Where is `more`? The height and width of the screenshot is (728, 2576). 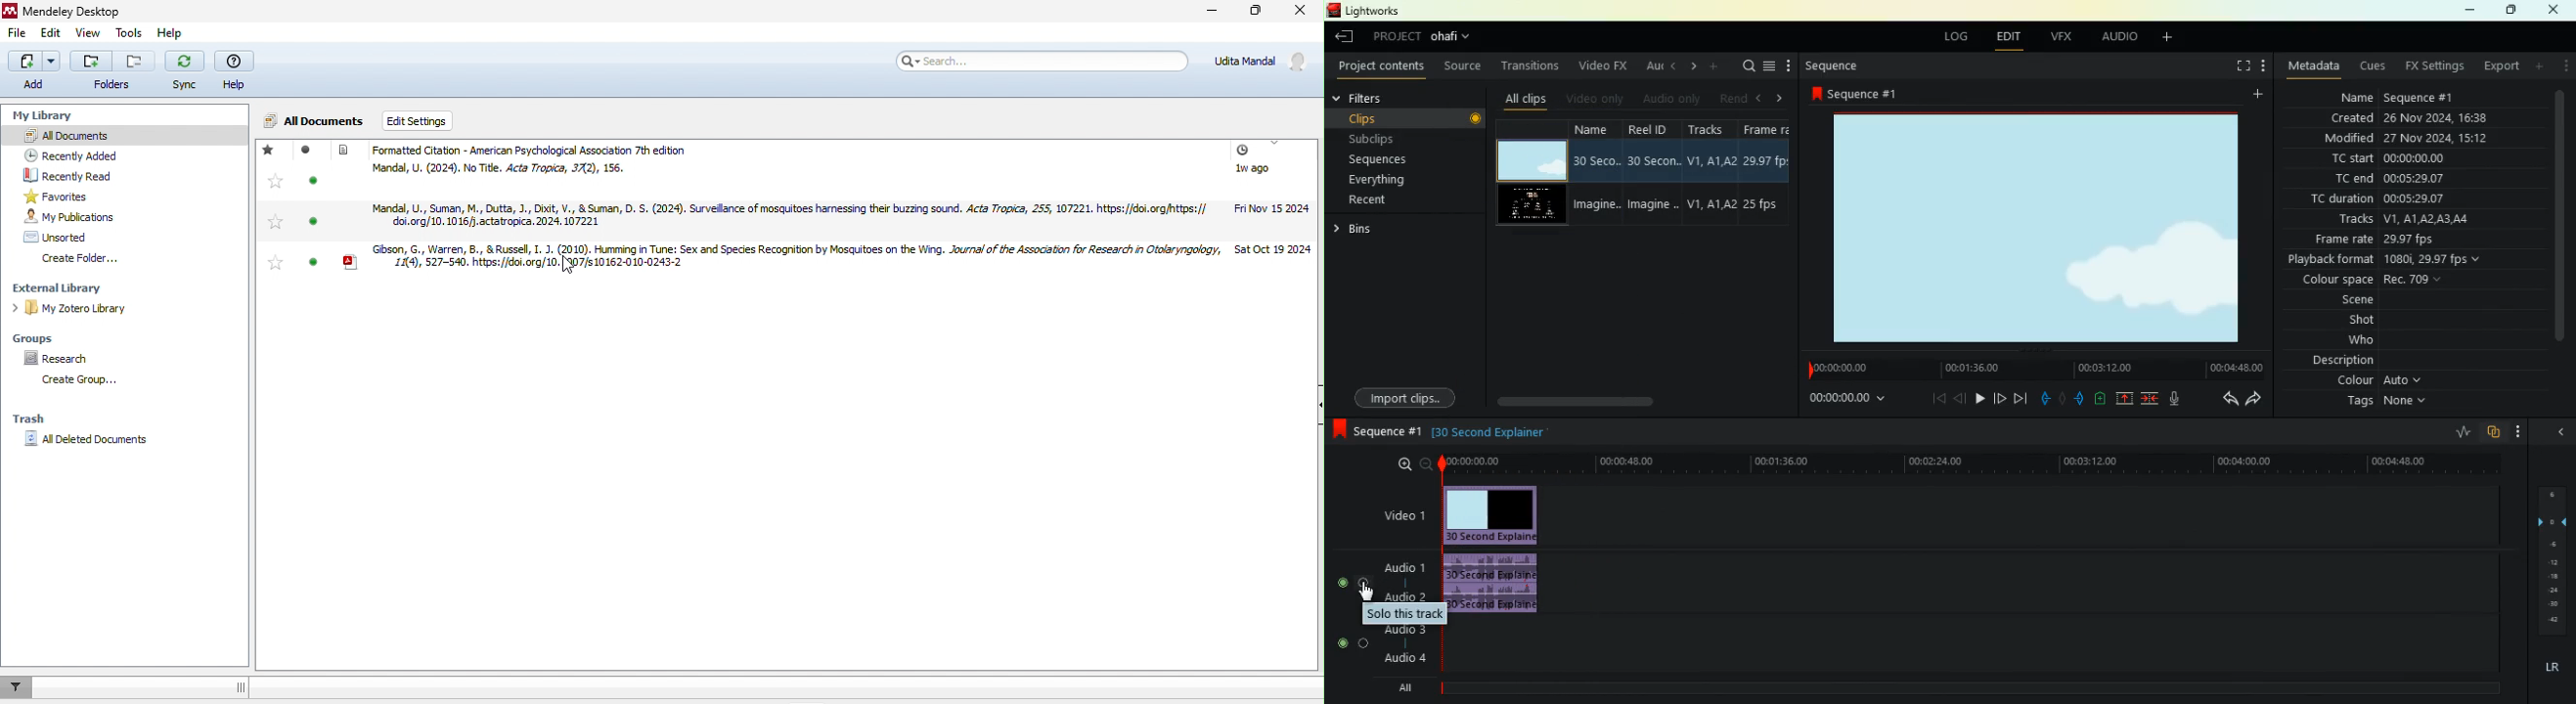 more is located at coordinates (1786, 63).